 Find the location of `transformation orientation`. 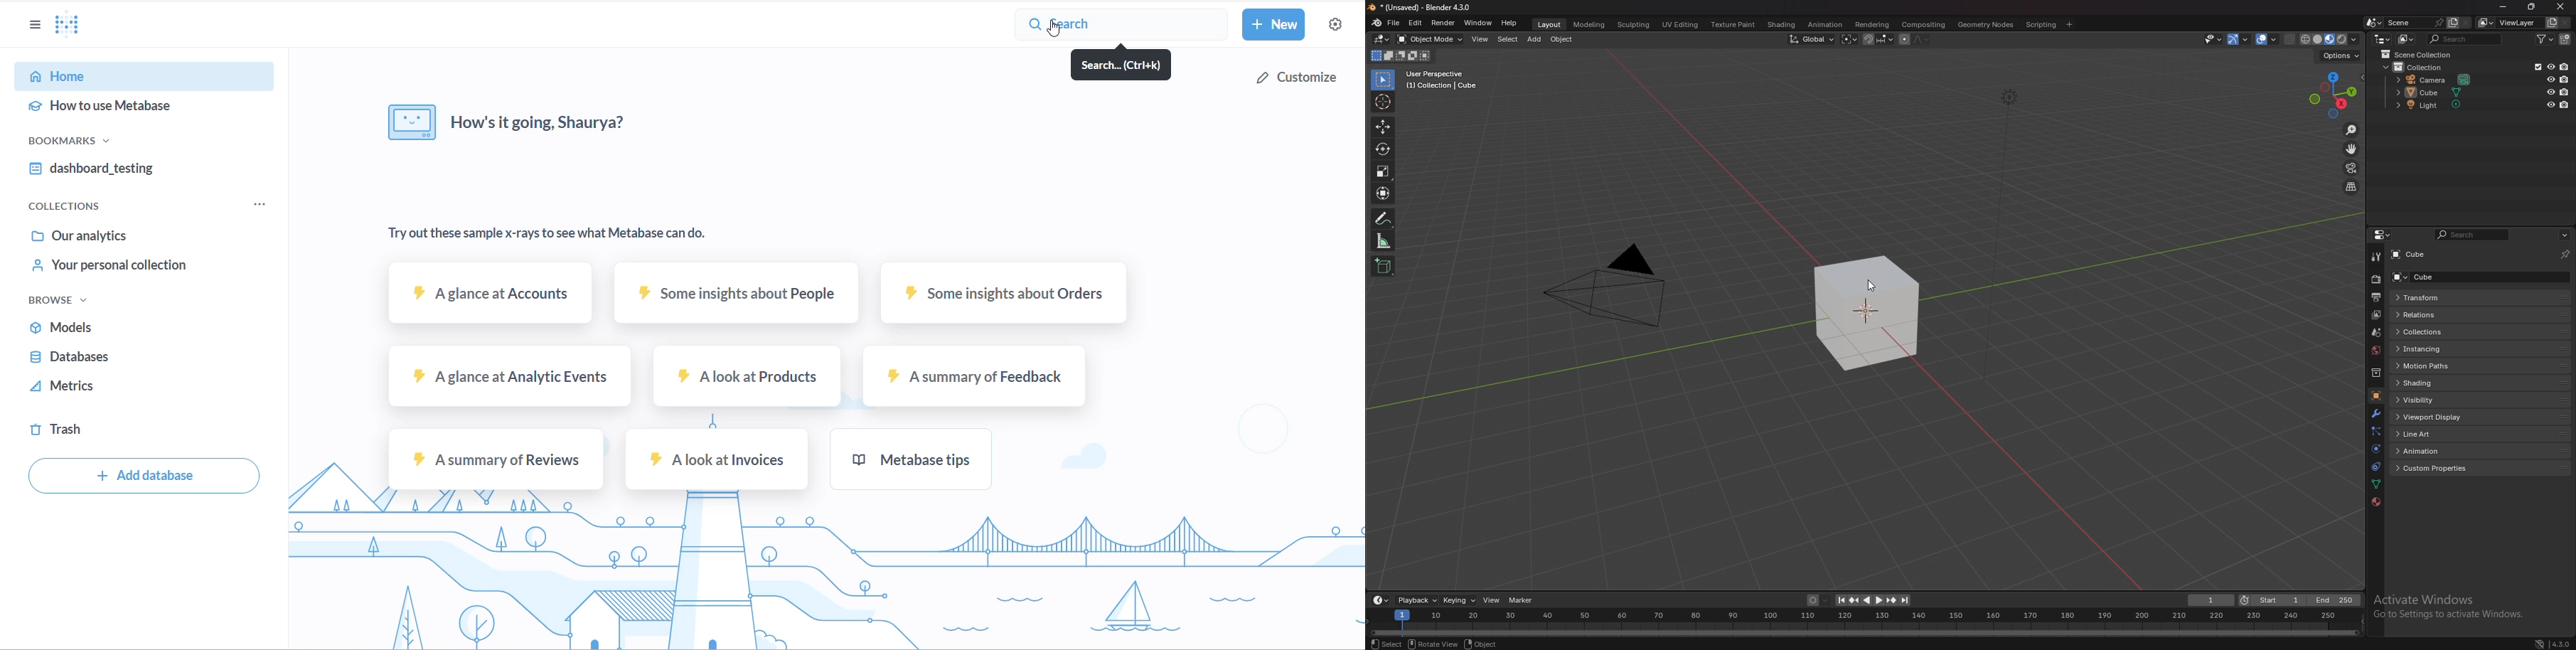

transformation orientation is located at coordinates (1812, 40).